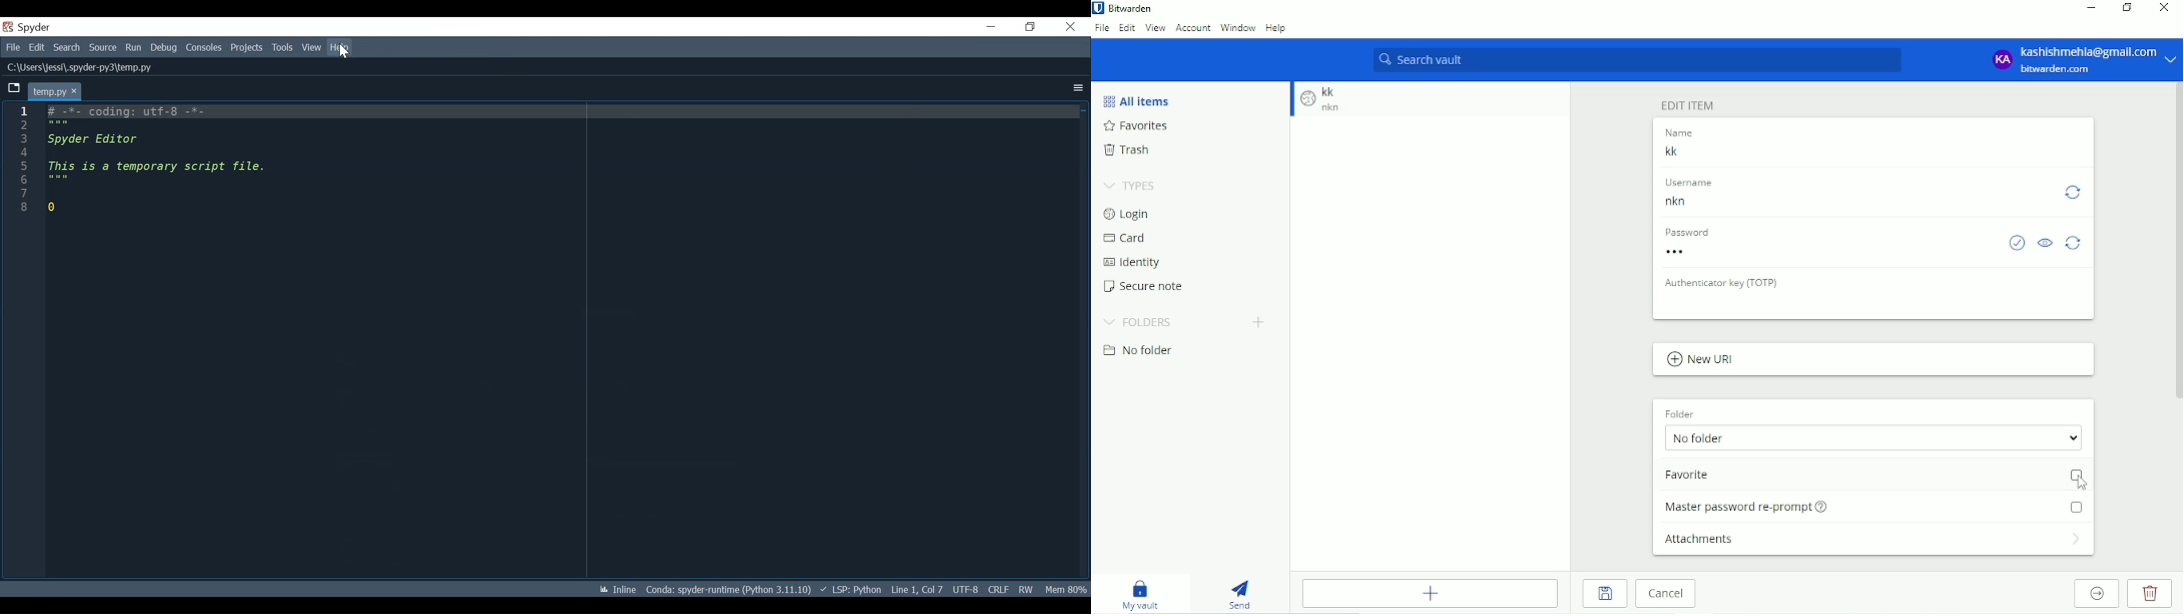 This screenshot has height=616, width=2184. I want to click on My vault, so click(1141, 595).